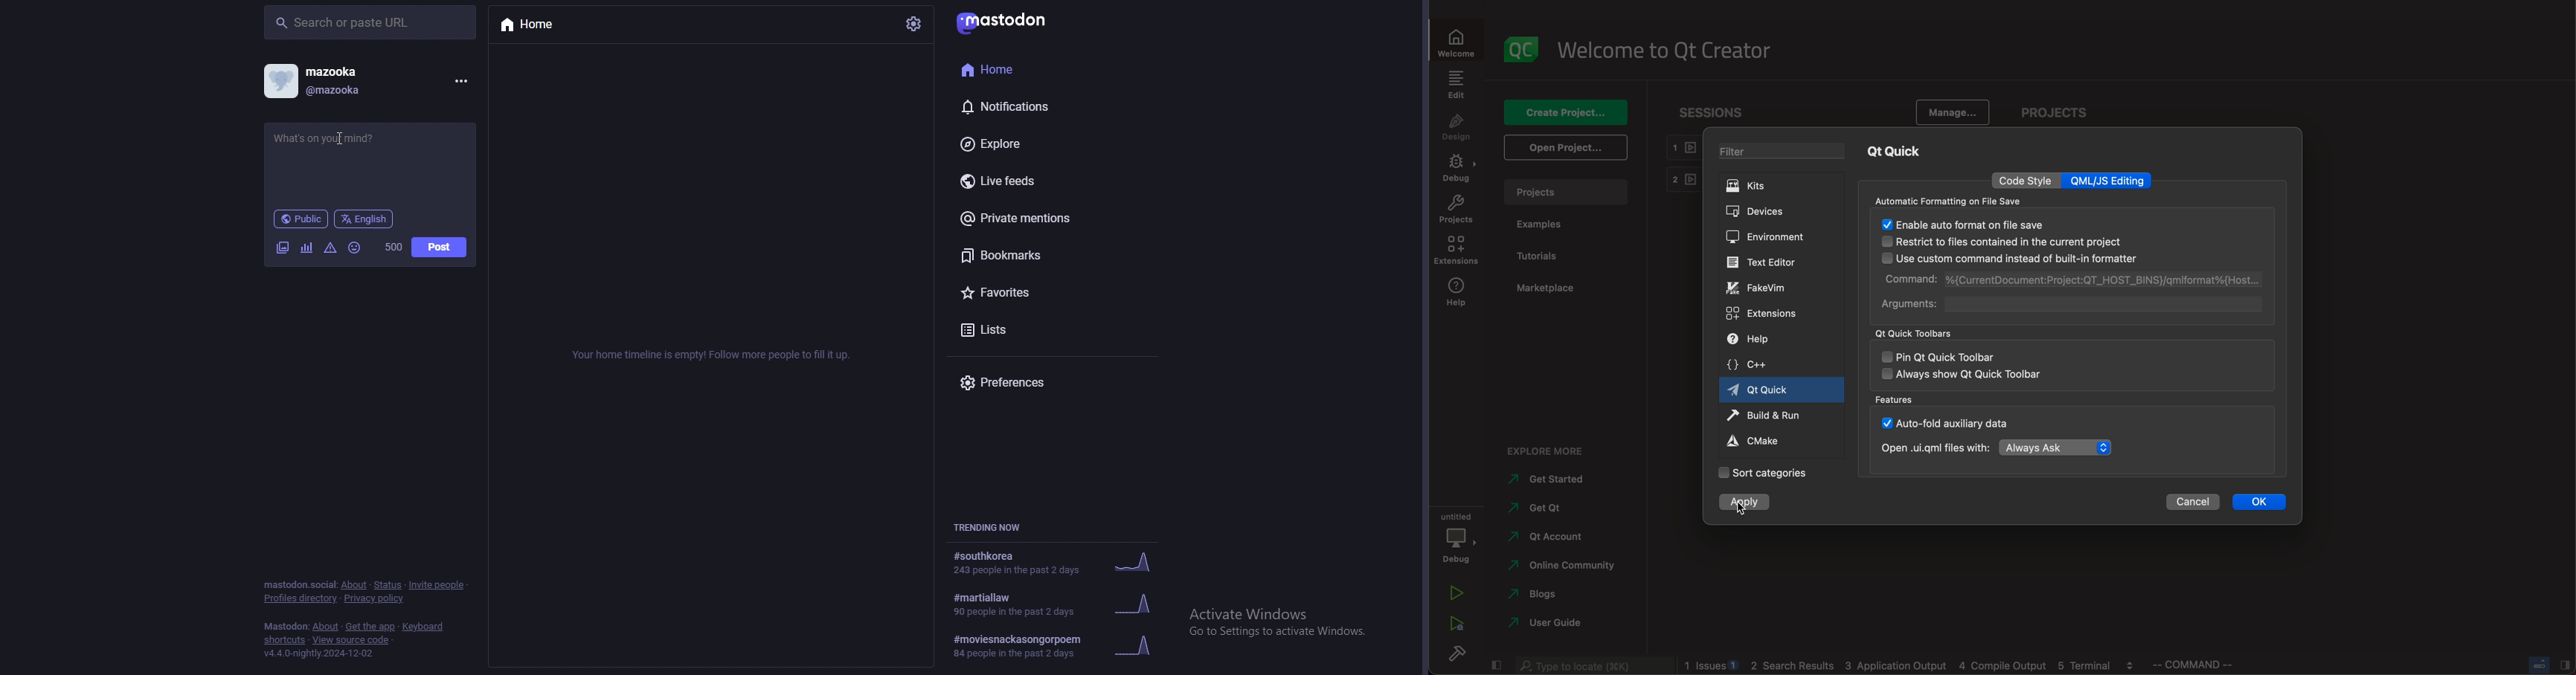  Describe the element at coordinates (349, 141) in the screenshot. I see `Cursor` at that location.